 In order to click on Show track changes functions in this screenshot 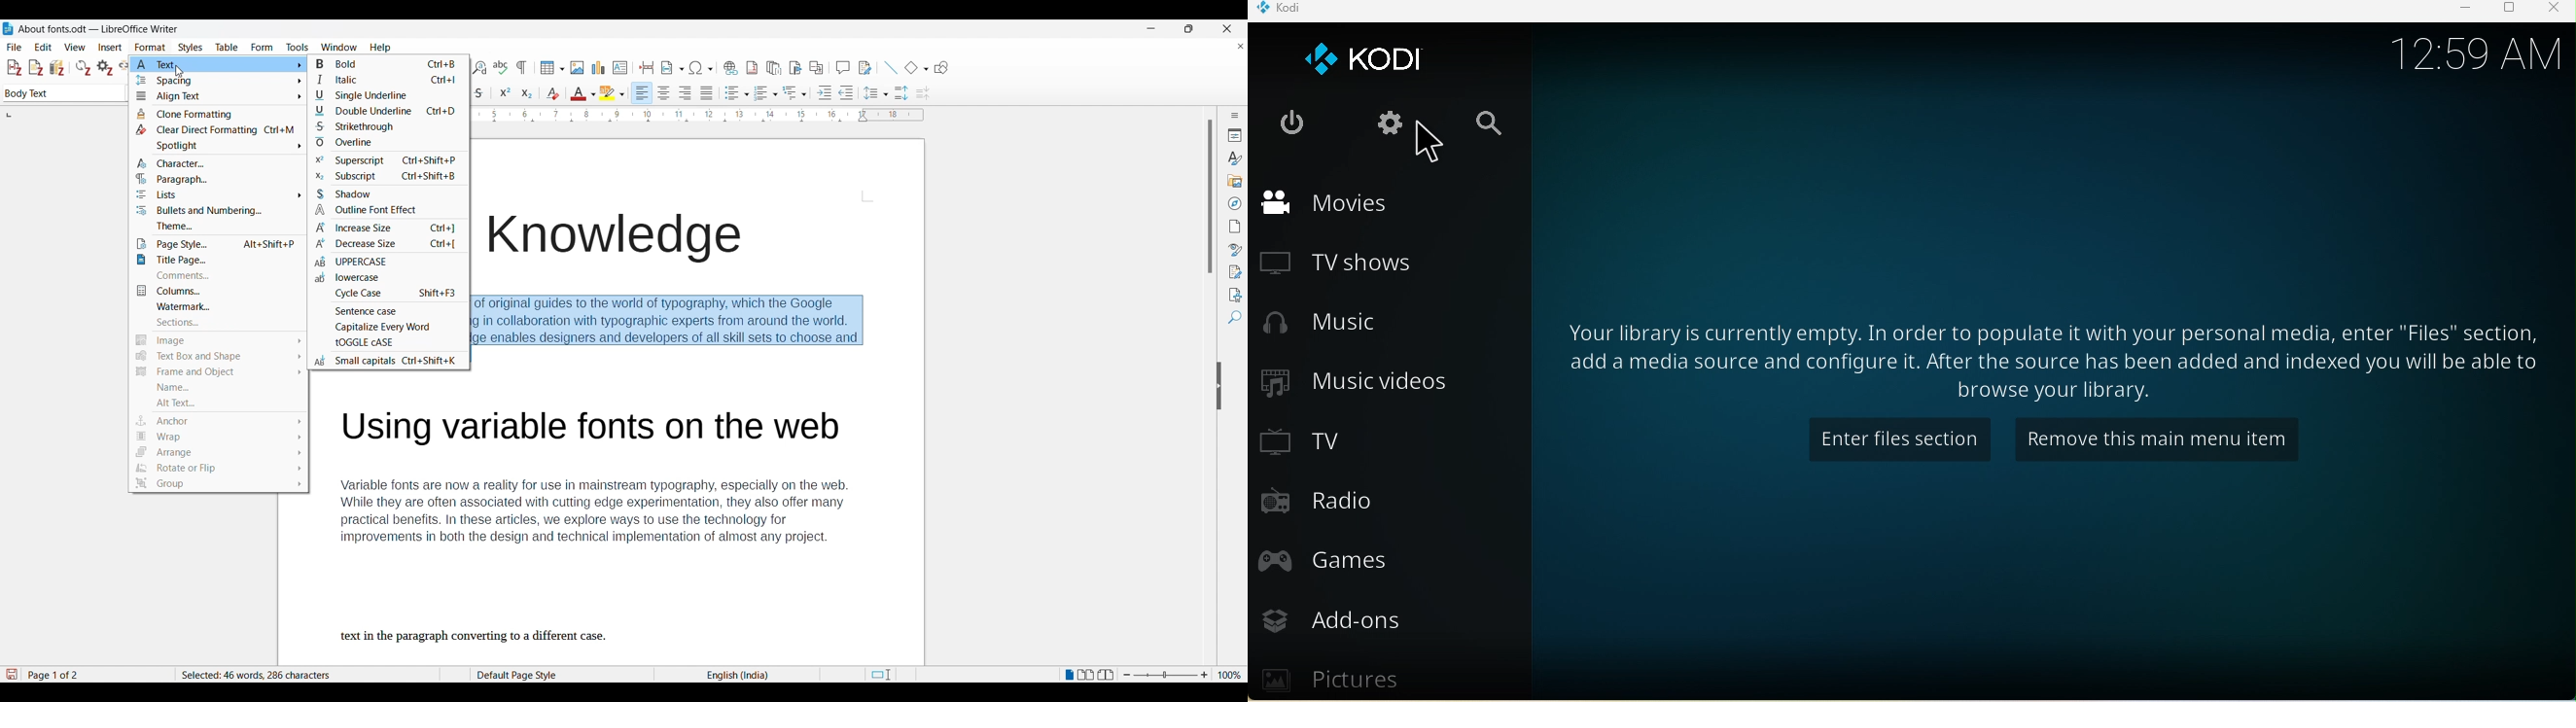, I will do `click(865, 68)`.